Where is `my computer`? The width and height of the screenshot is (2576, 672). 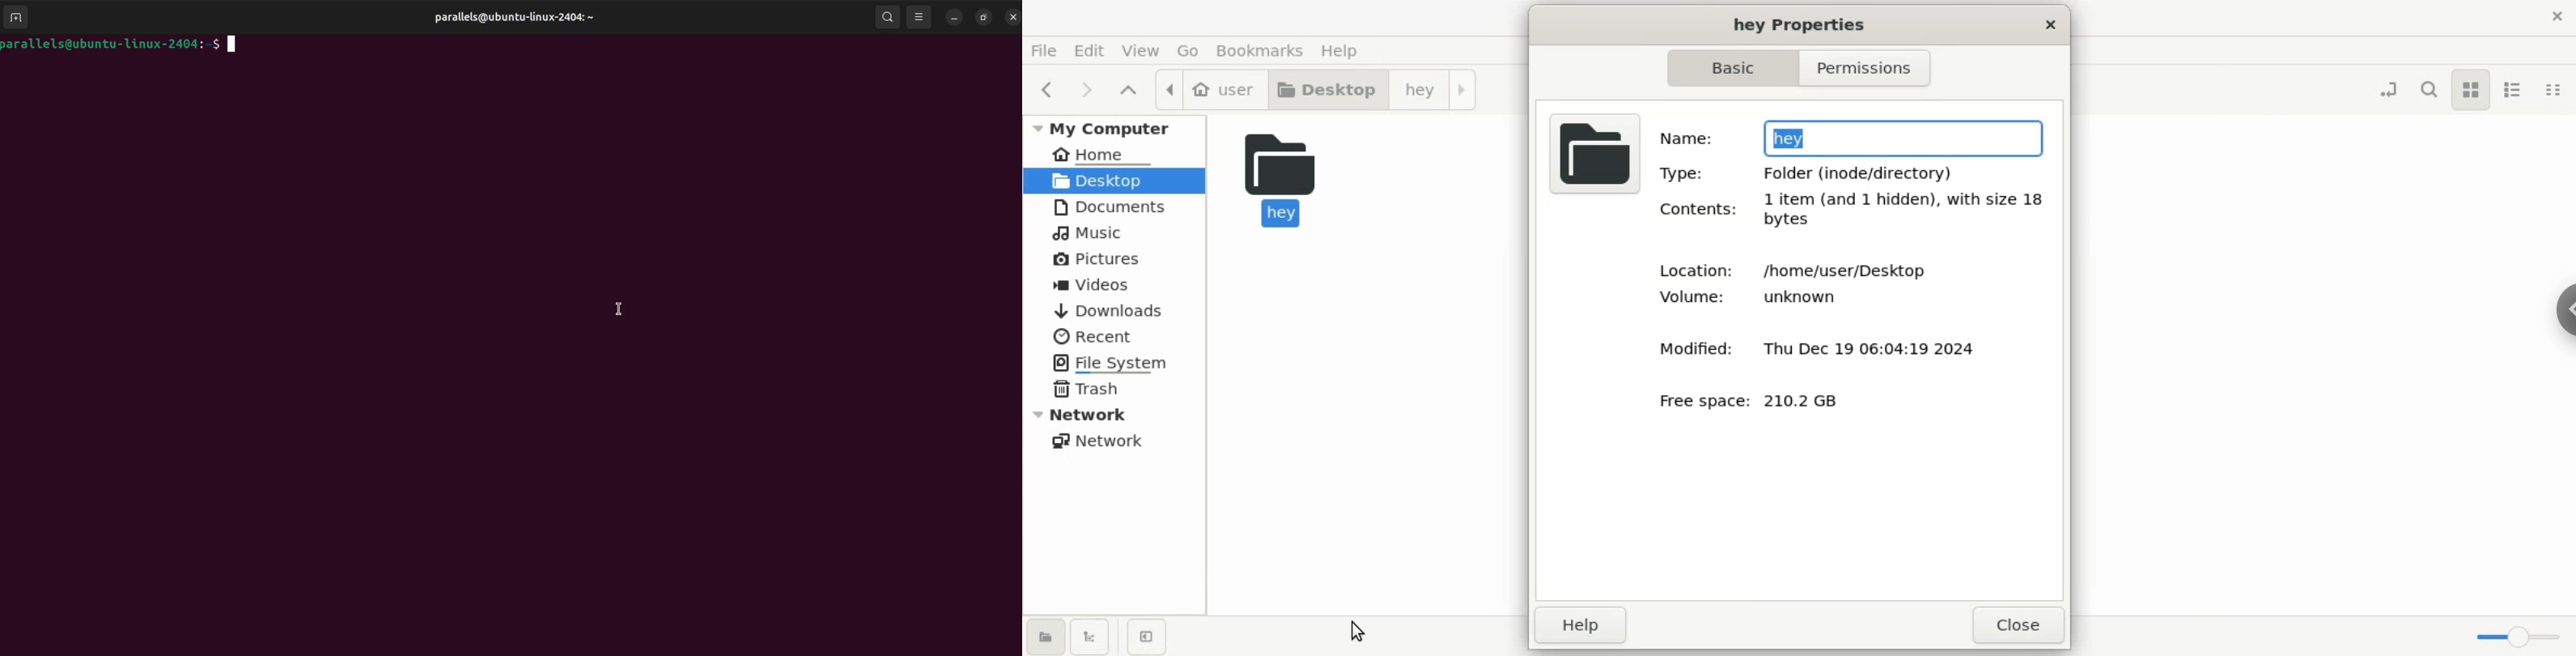 my computer is located at coordinates (1114, 127).